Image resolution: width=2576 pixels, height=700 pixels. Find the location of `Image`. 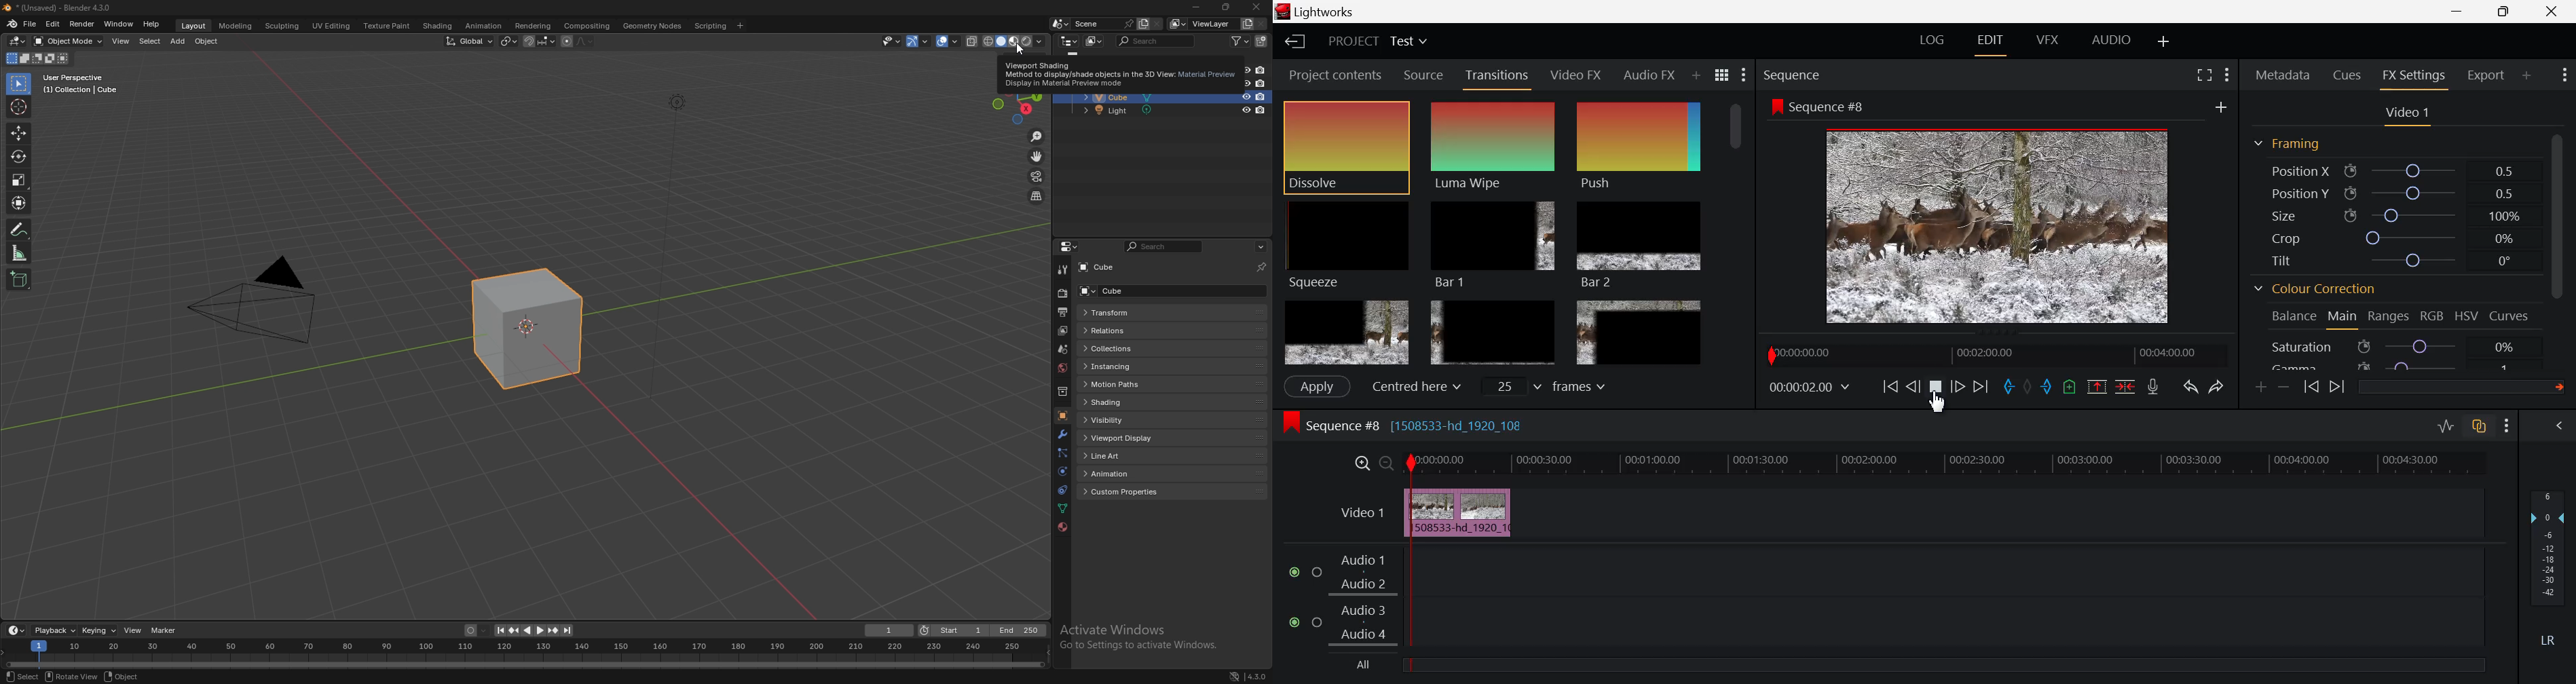

Image is located at coordinates (2002, 229).